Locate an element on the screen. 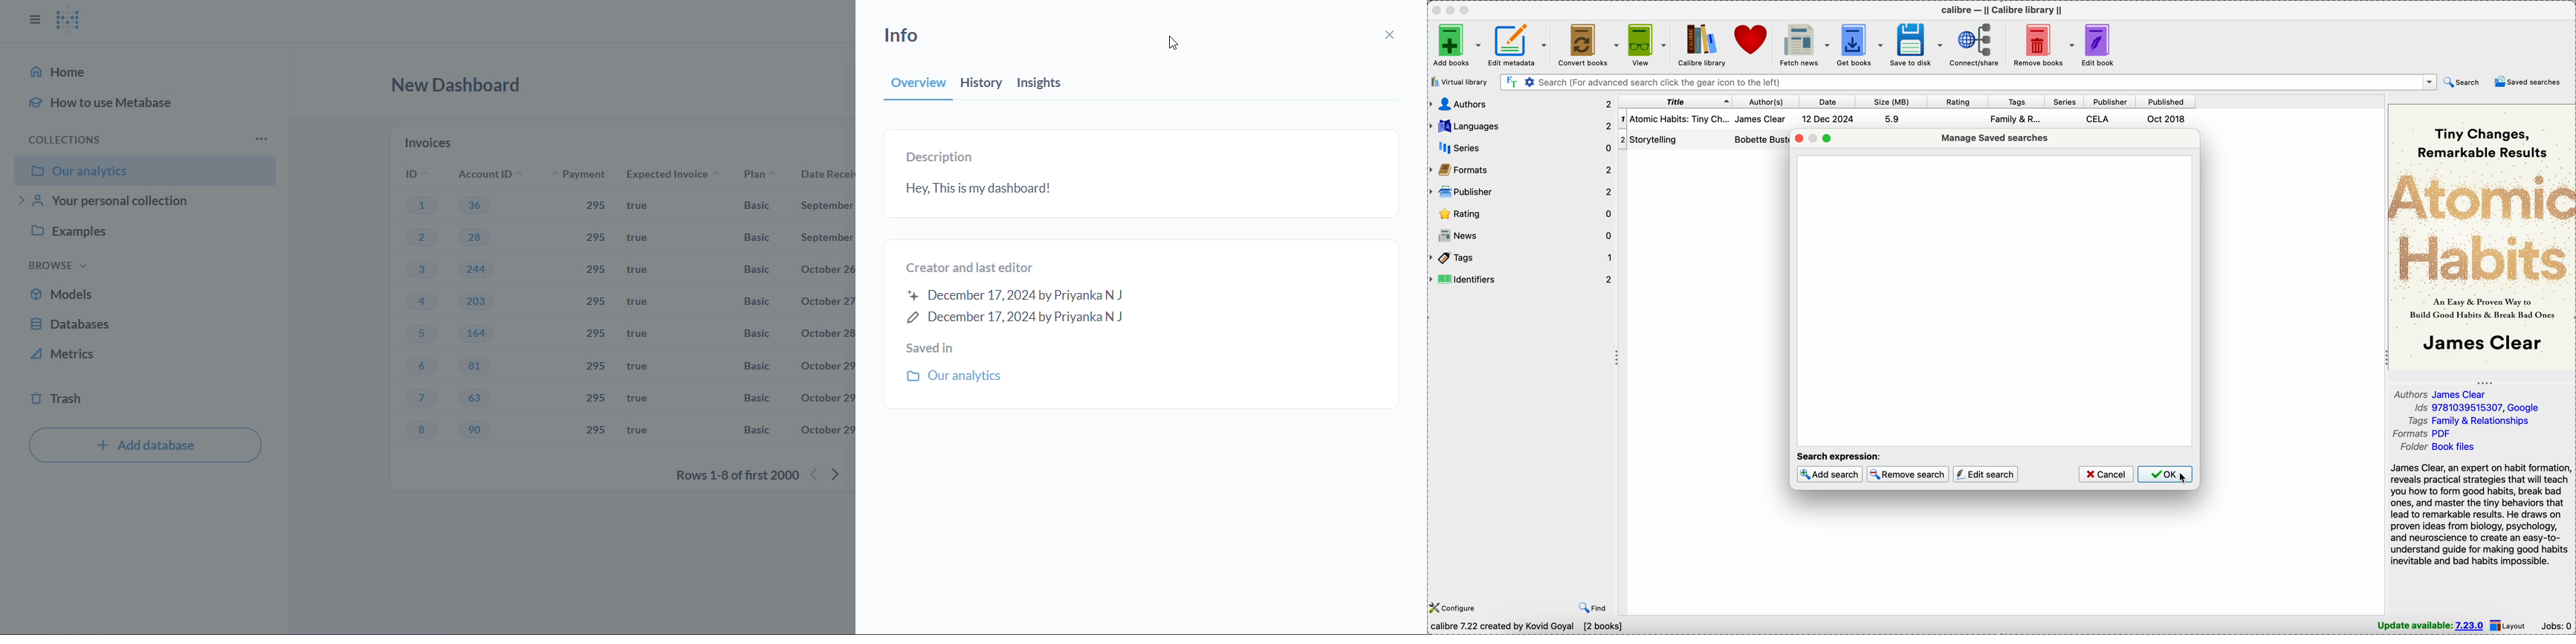 This screenshot has width=2576, height=644. database is located at coordinates (145, 326).